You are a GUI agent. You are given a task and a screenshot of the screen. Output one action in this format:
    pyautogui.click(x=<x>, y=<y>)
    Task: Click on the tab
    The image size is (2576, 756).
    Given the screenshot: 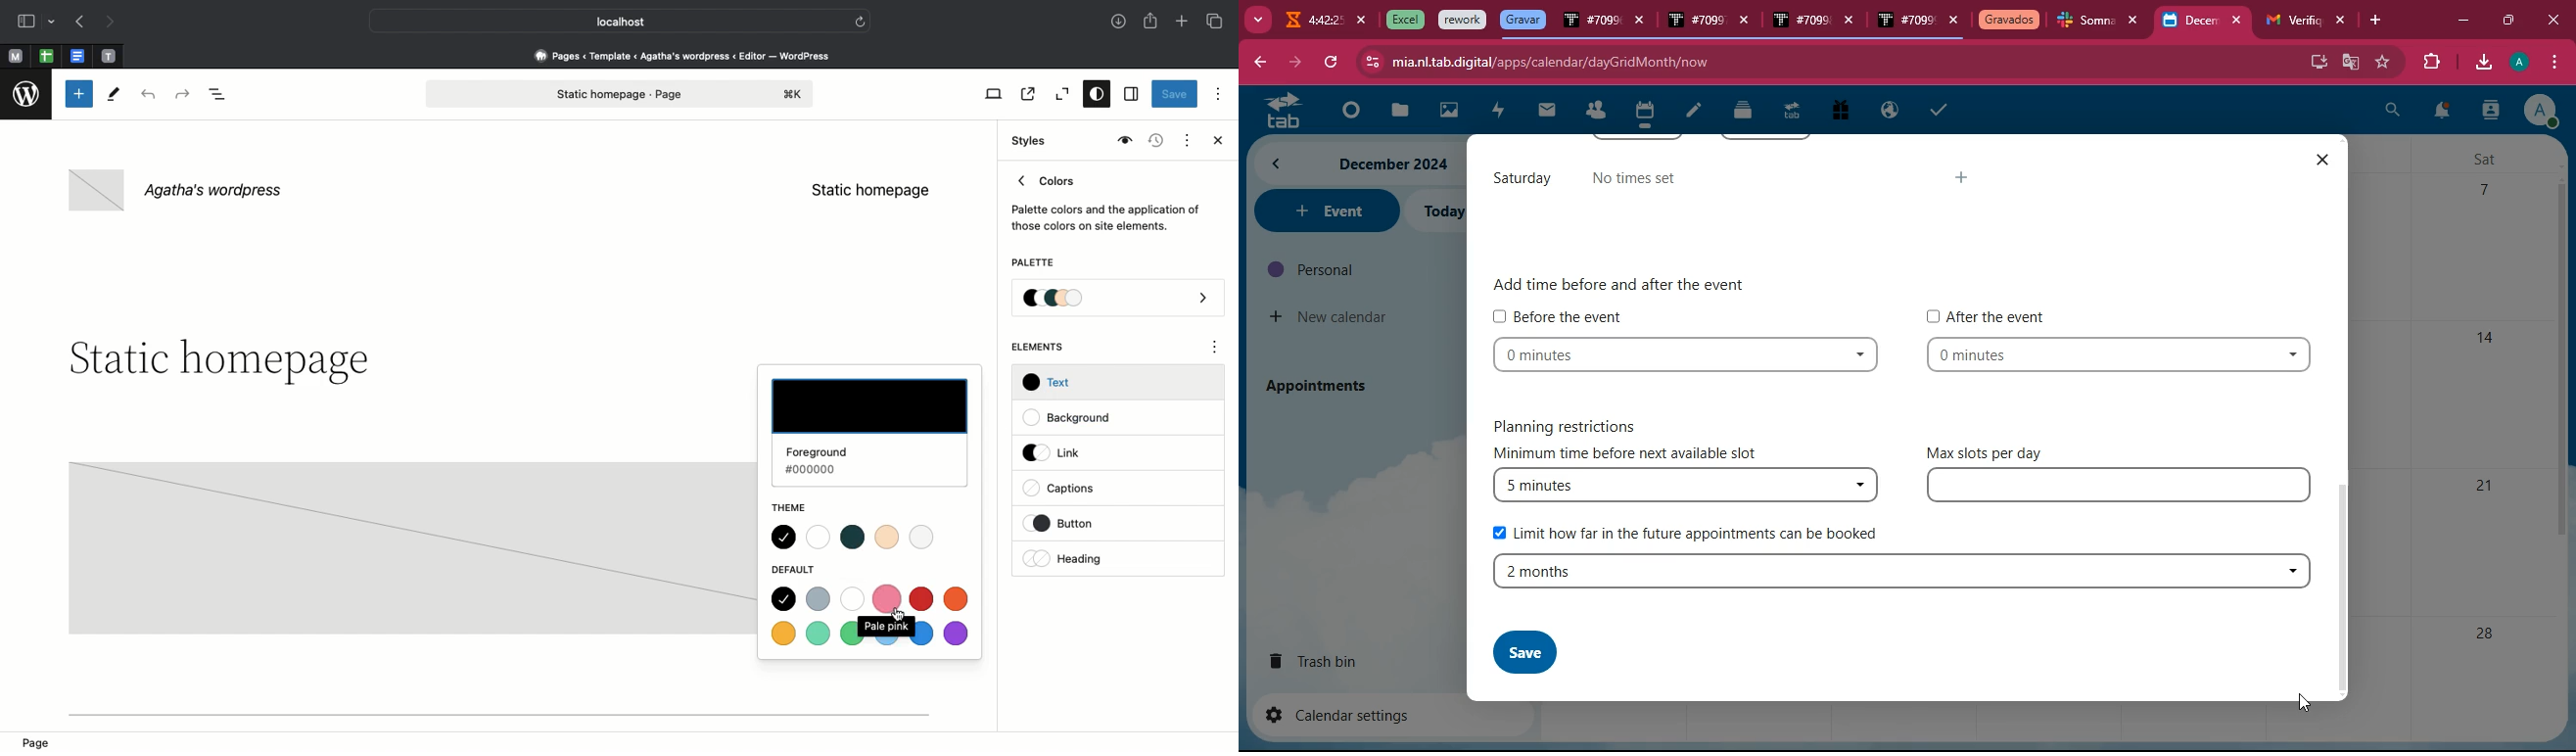 What is the action you would take?
    pyautogui.click(x=1311, y=23)
    